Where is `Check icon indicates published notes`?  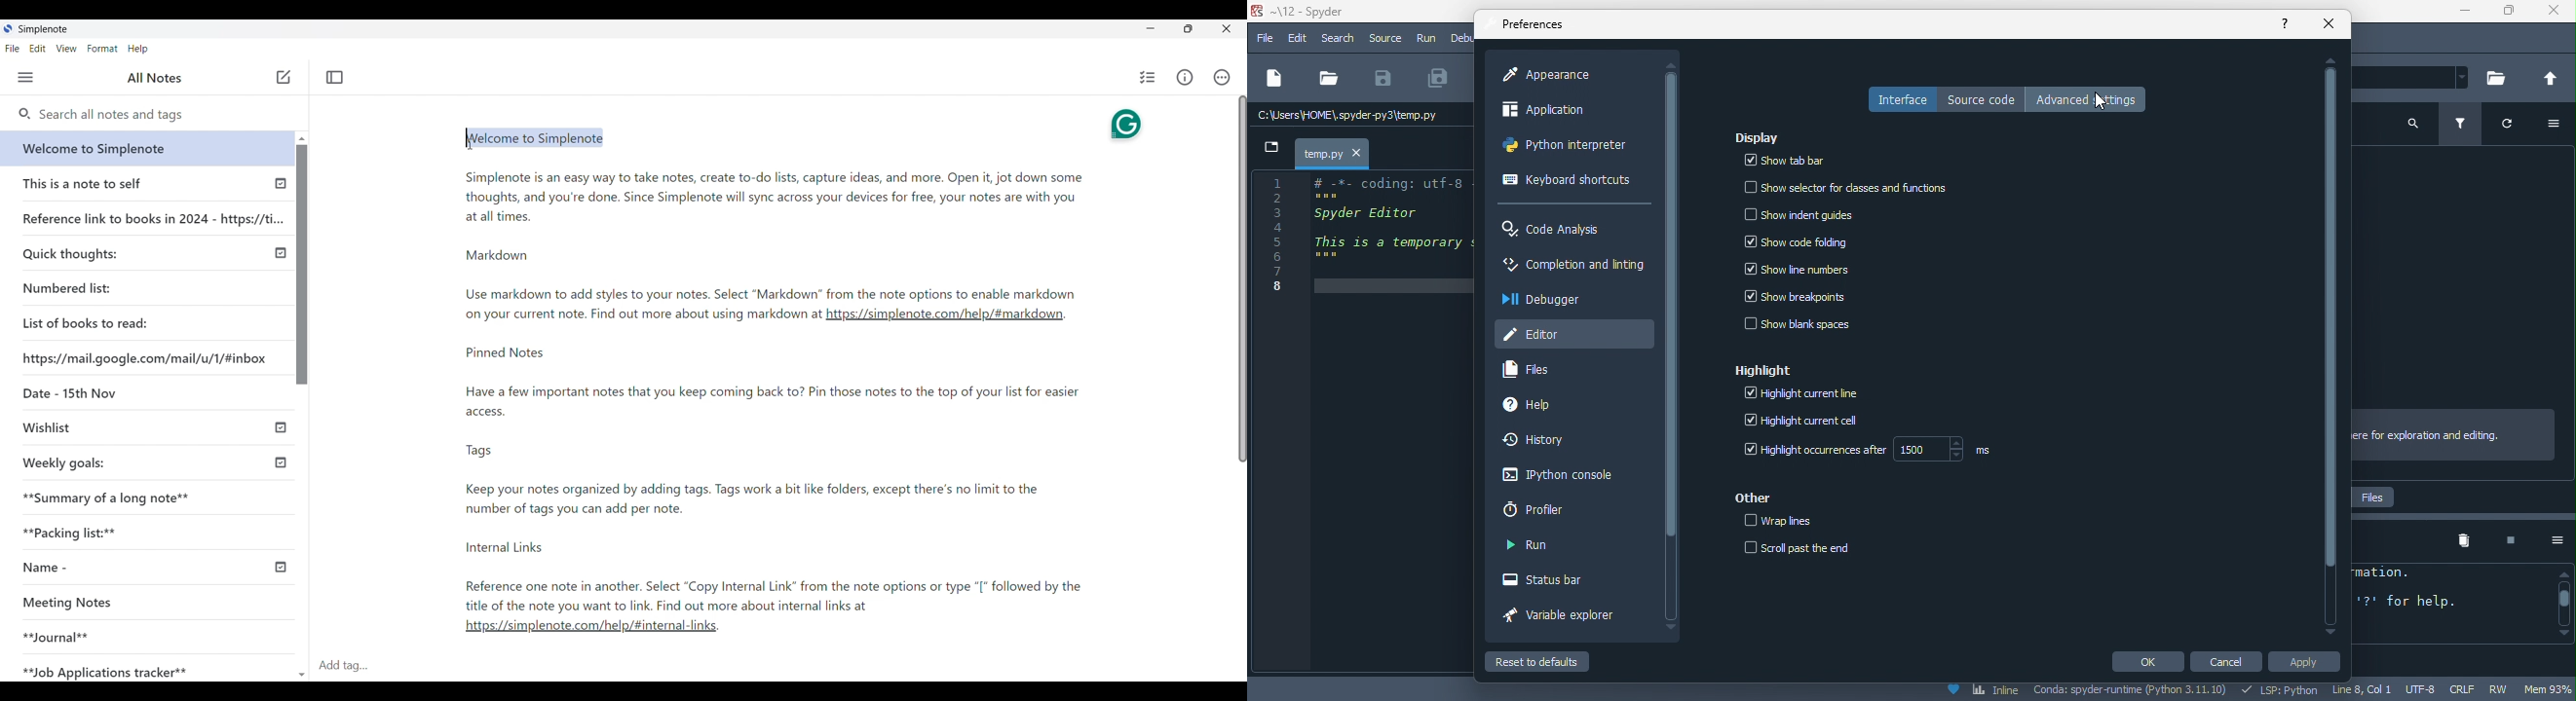
Check icon indicates published notes is located at coordinates (282, 428).